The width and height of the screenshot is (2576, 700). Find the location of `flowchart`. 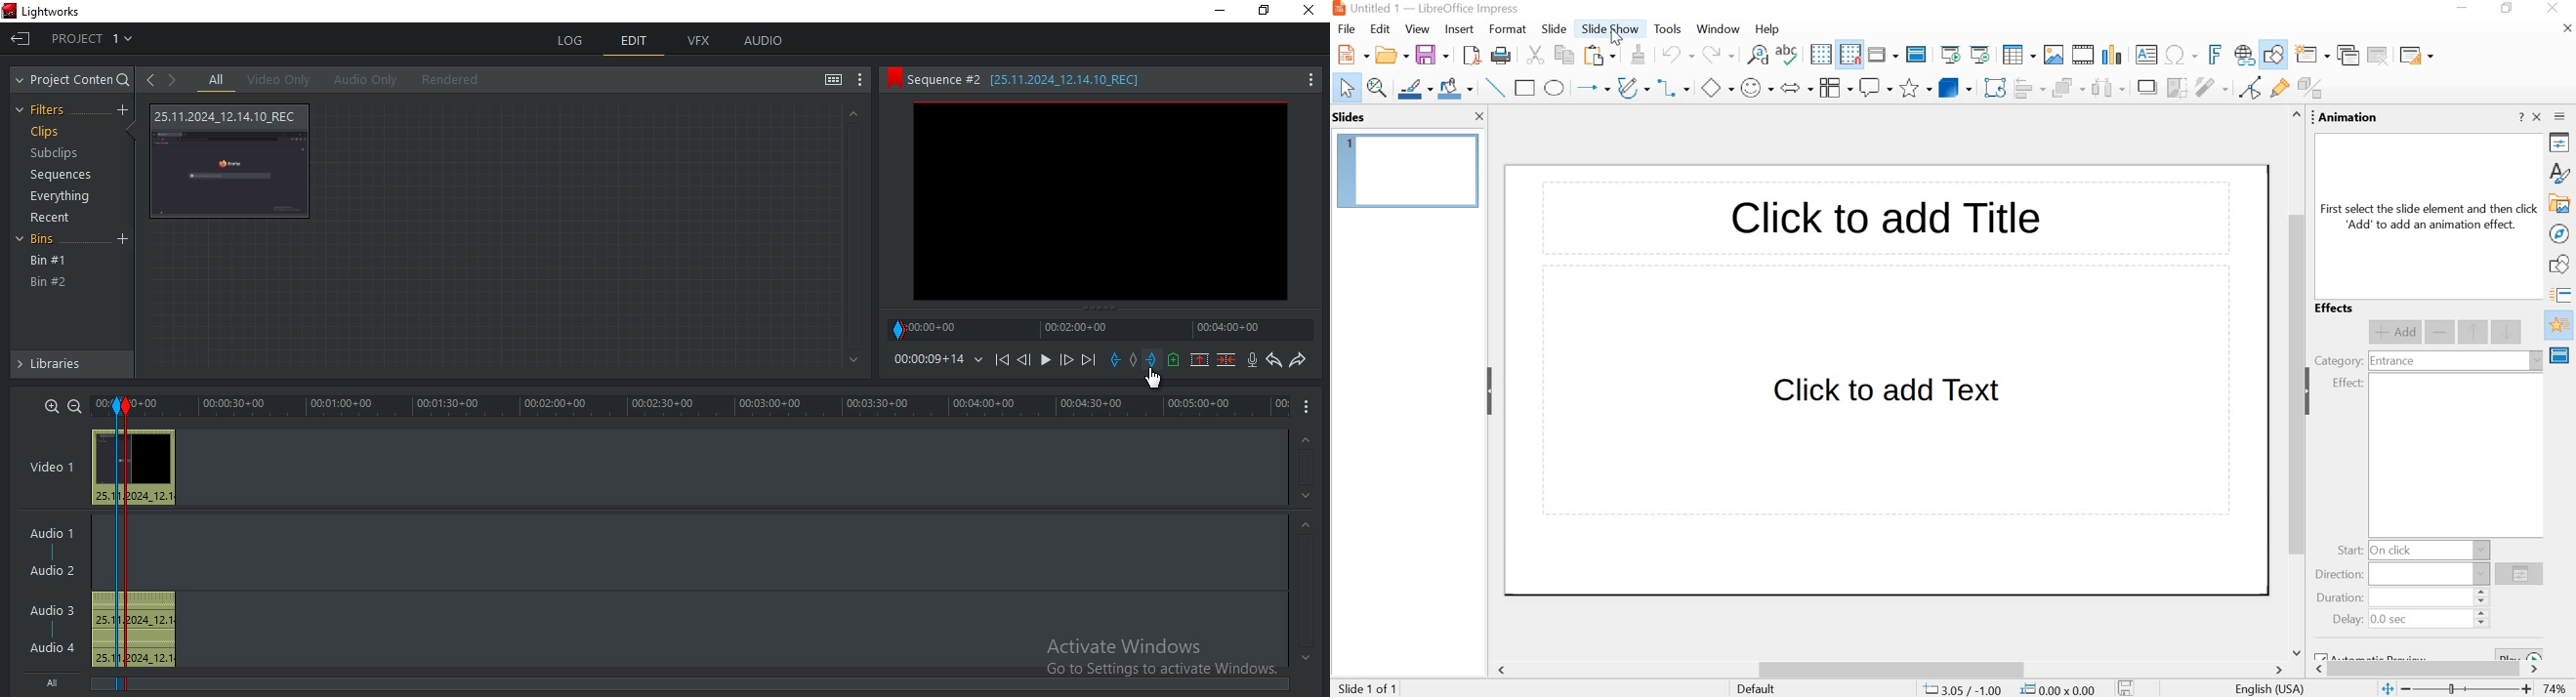

flowchart is located at coordinates (1834, 88).